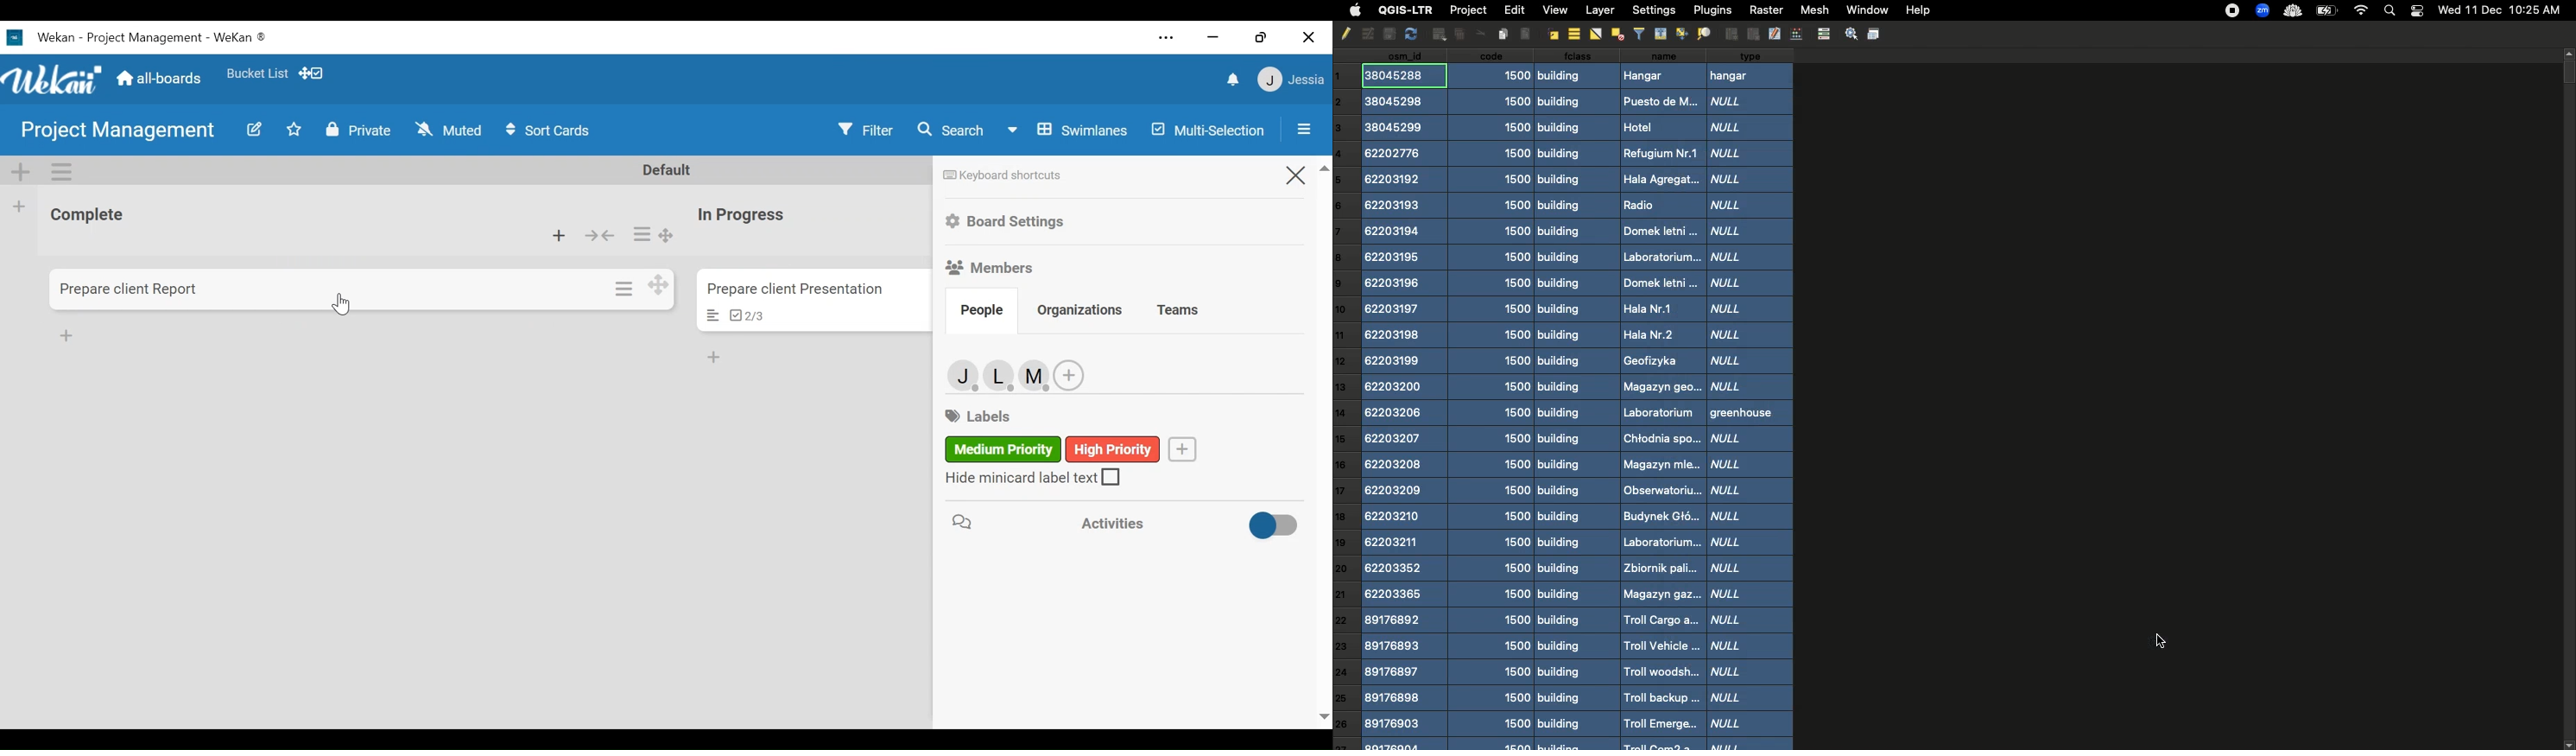 The image size is (2576, 756). Describe the element at coordinates (1765, 10) in the screenshot. I see `Raster` at that location.